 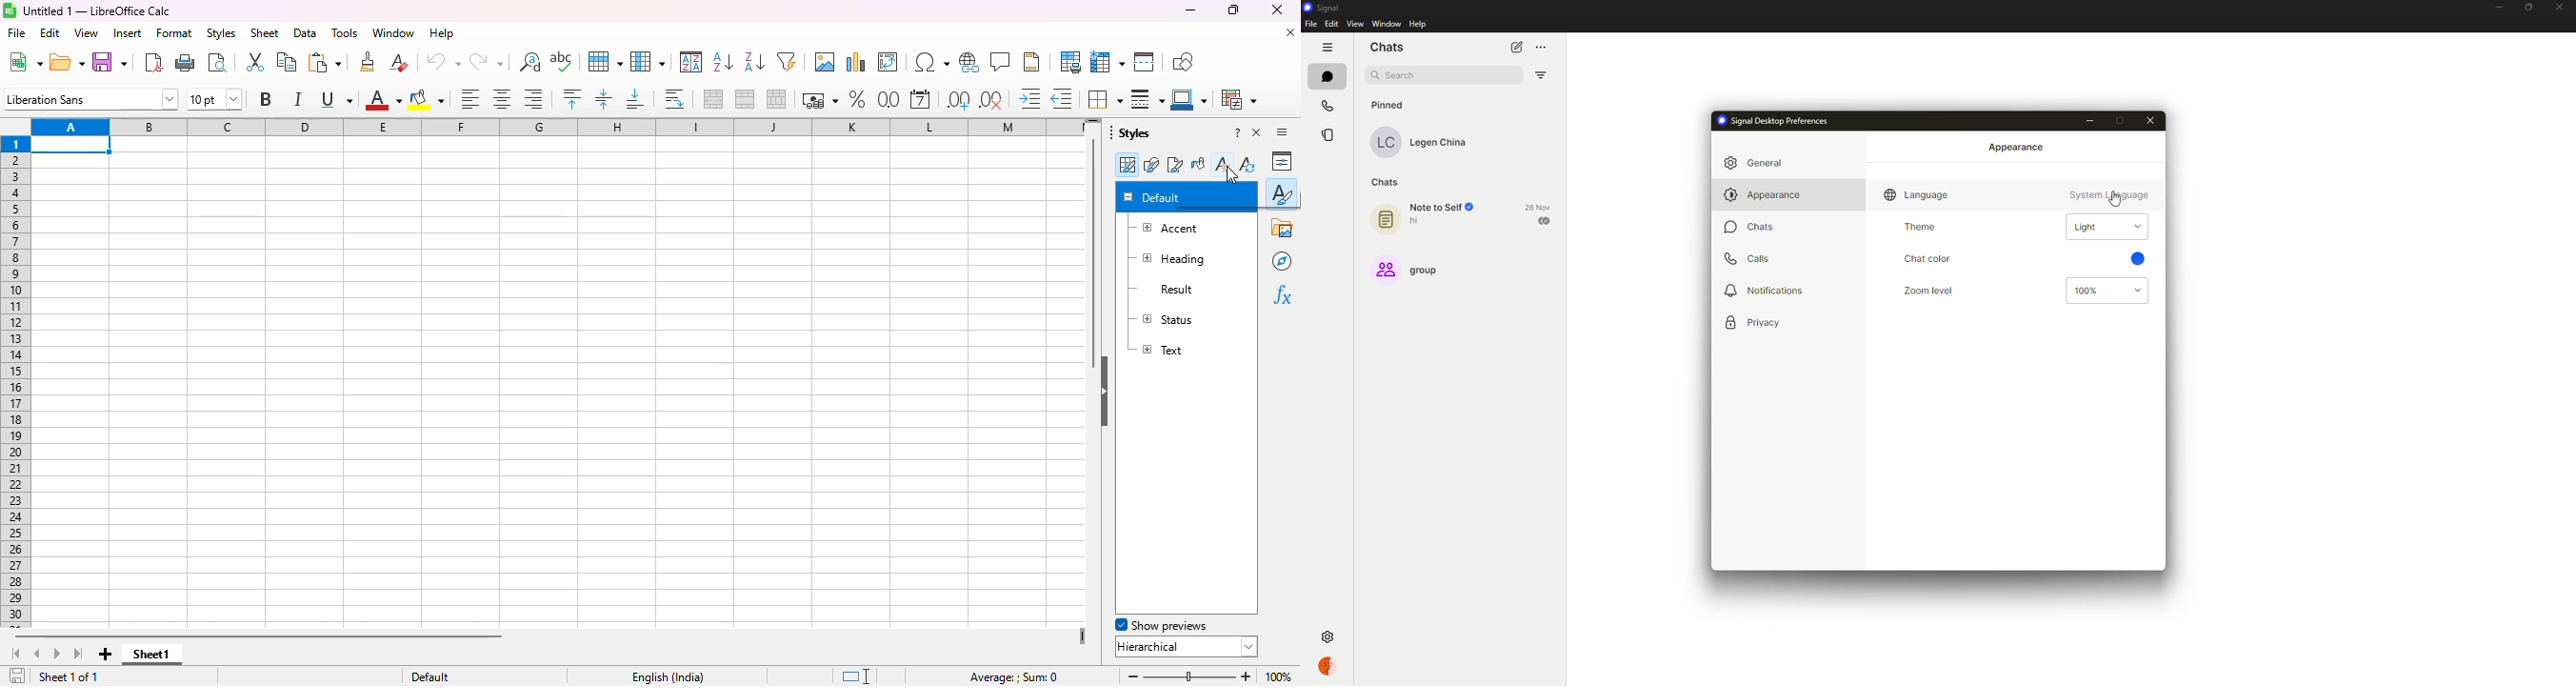 I want to click on chats, so click(x=1385, y=182).